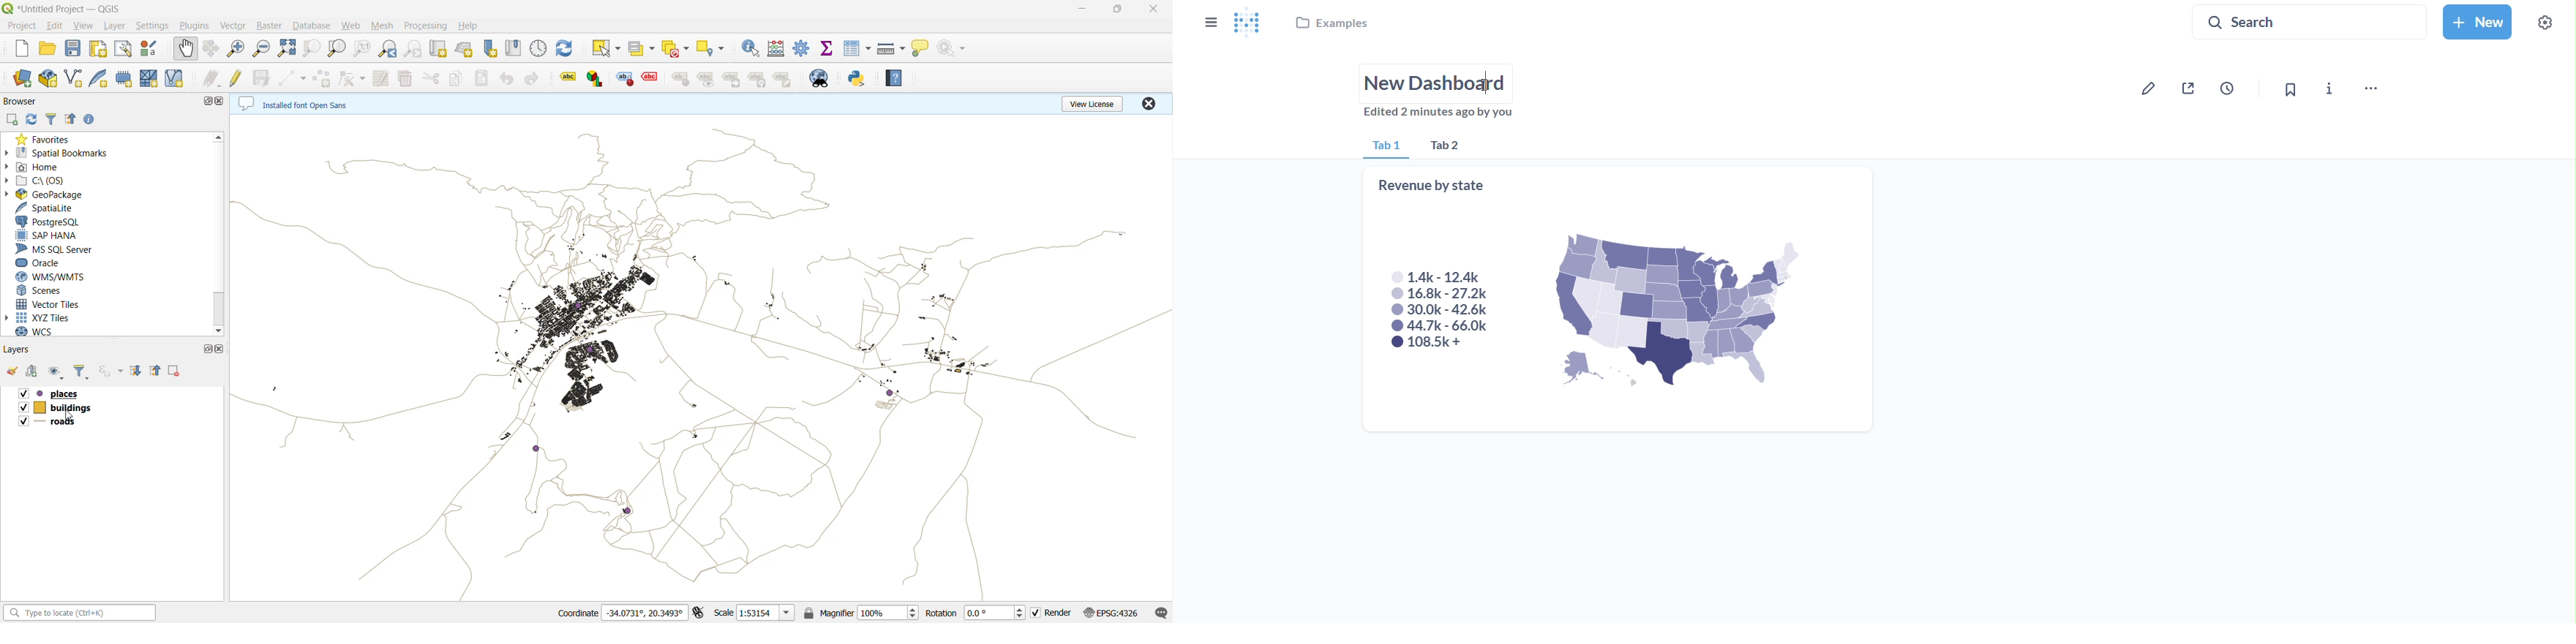 The width and height of the screenshot is (2576, 644). What do you see at coordinates (701, 356) in the screenshot?
I see `layers` at bounding box center [701, 356].